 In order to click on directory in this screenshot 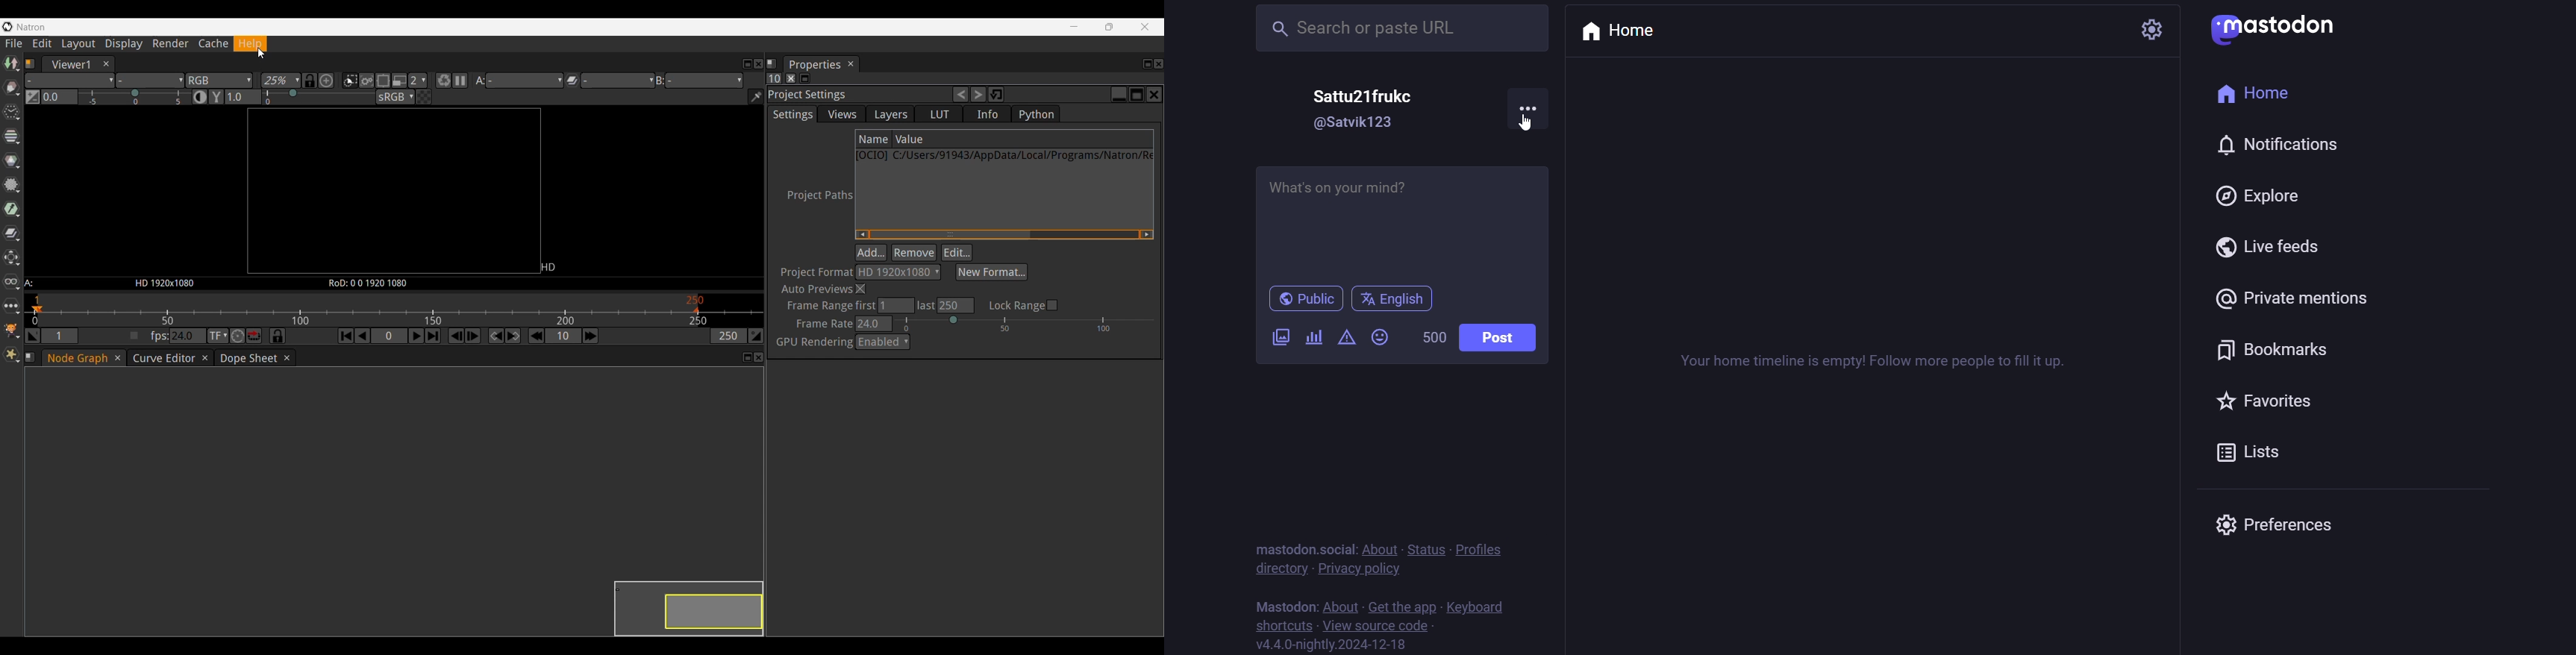, I will do `click(1278, 567)`.